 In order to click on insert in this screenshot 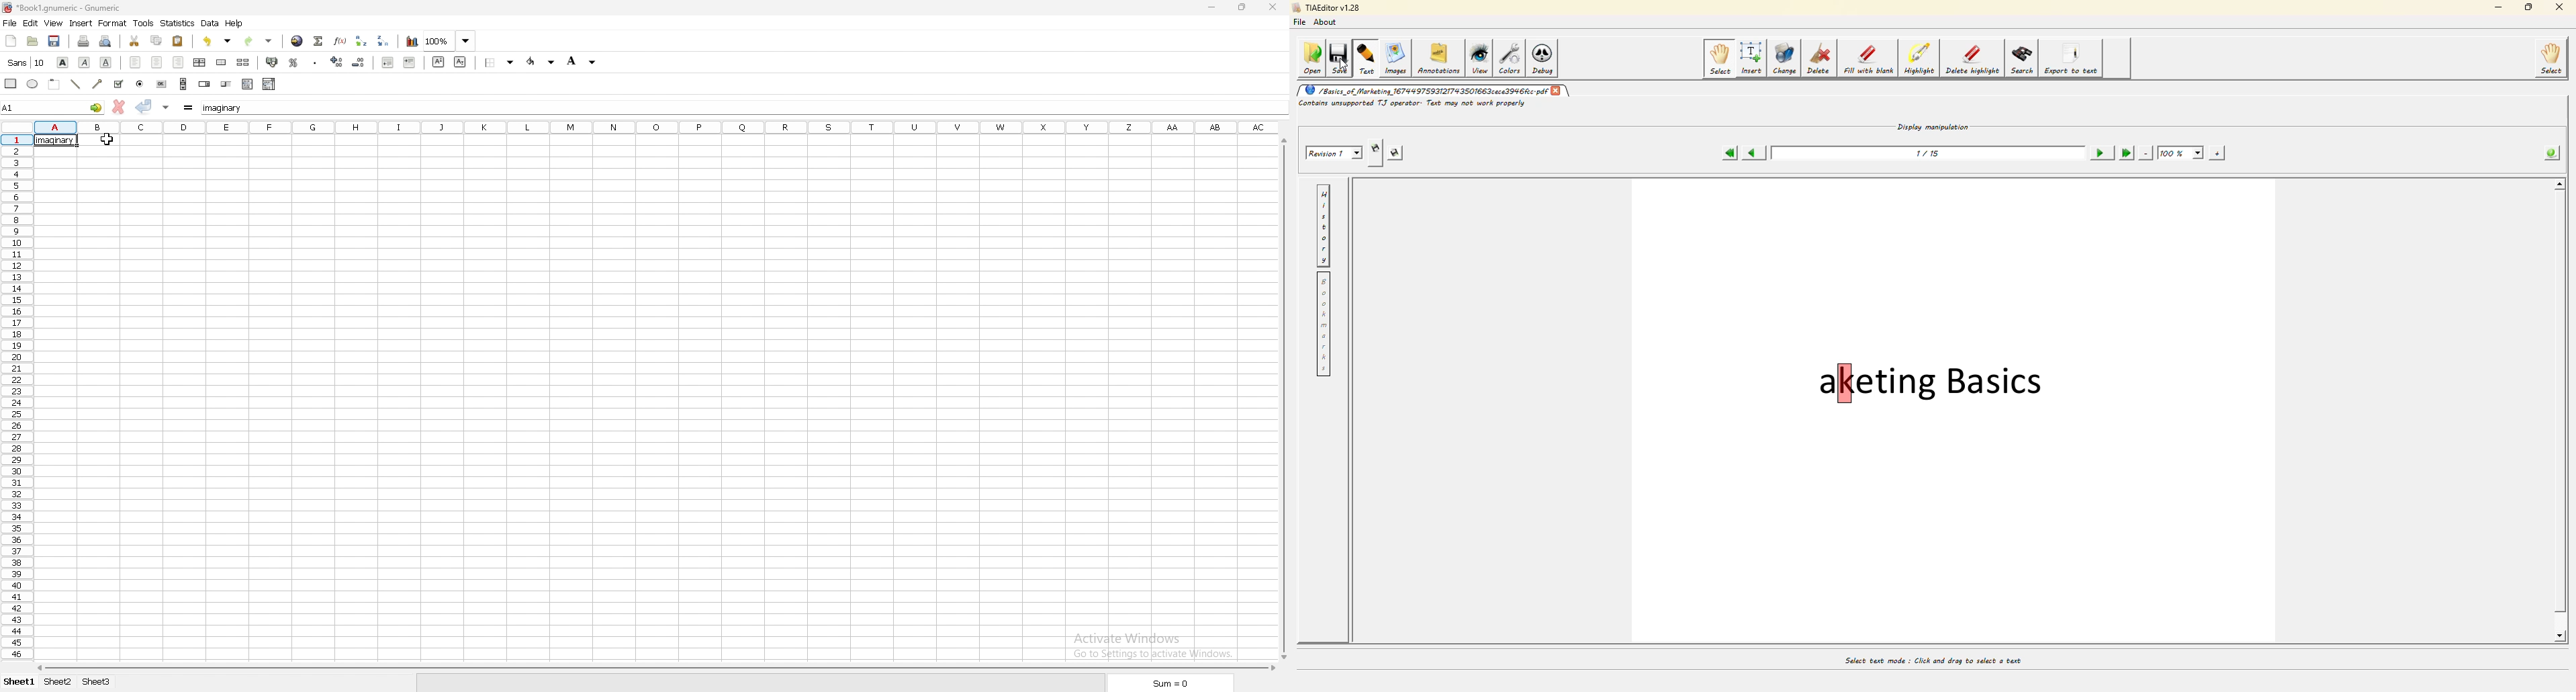, I will do `click(81, 24)`.